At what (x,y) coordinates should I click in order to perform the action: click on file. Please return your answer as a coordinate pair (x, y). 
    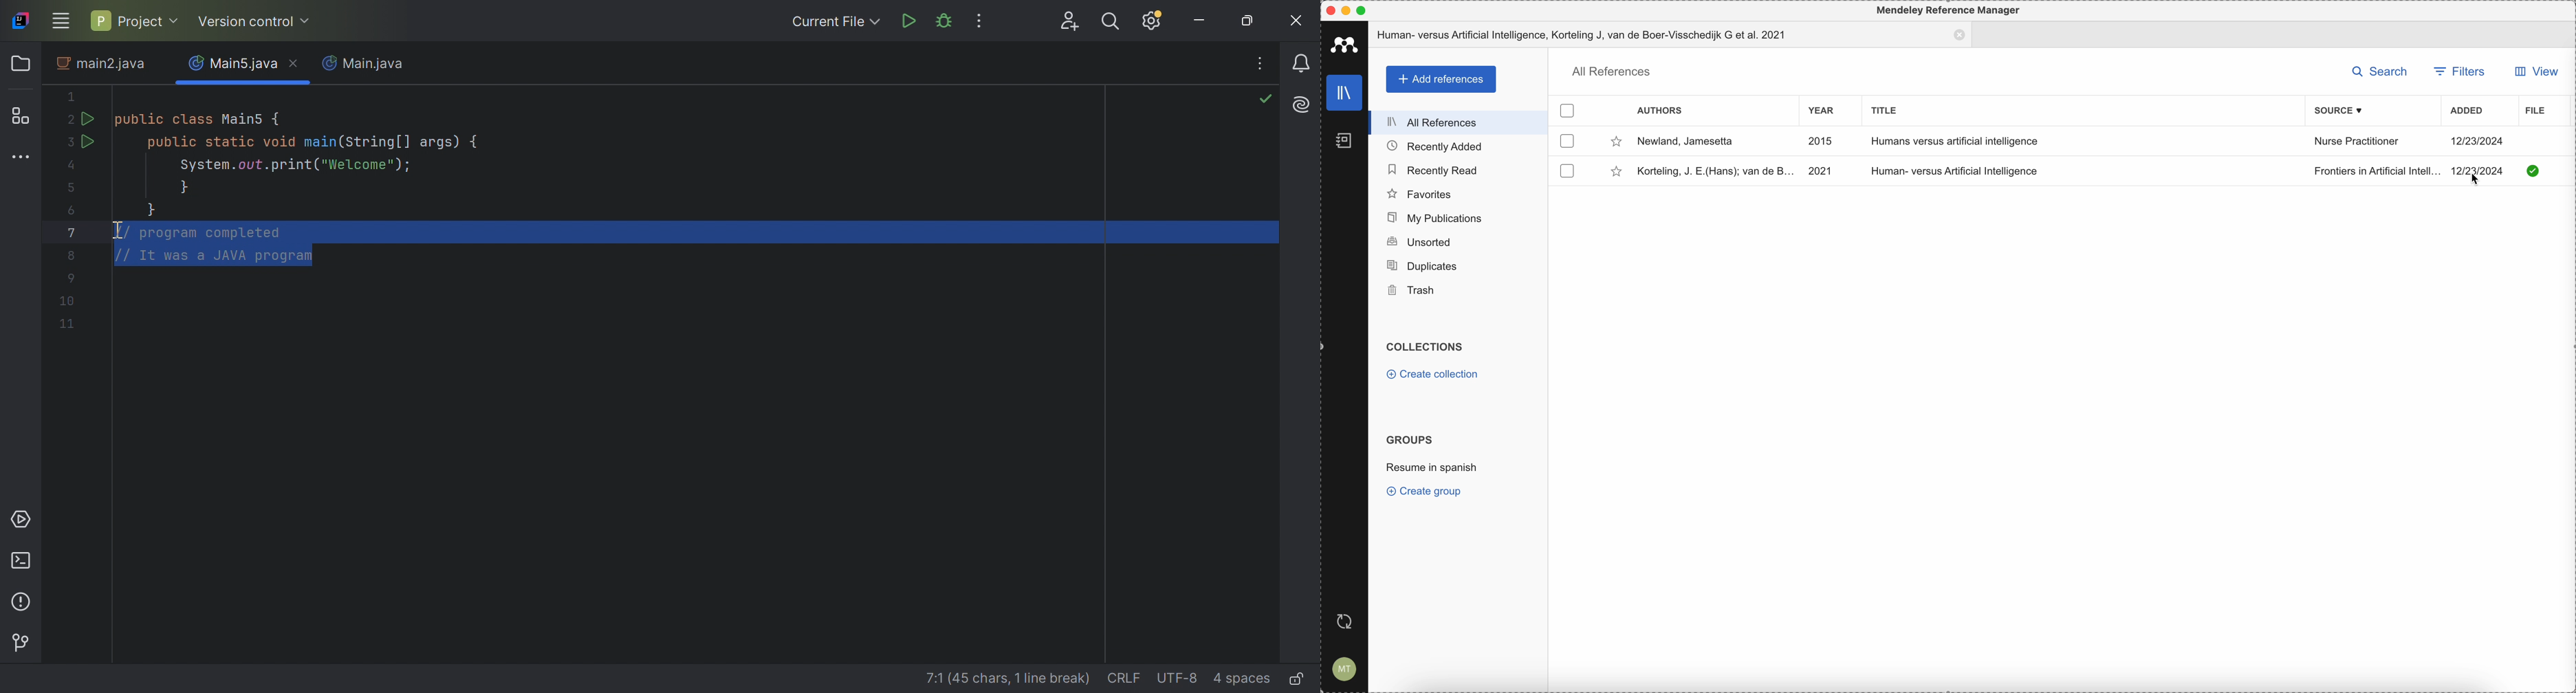
    Looking at the image, I should click on (2535, 110).